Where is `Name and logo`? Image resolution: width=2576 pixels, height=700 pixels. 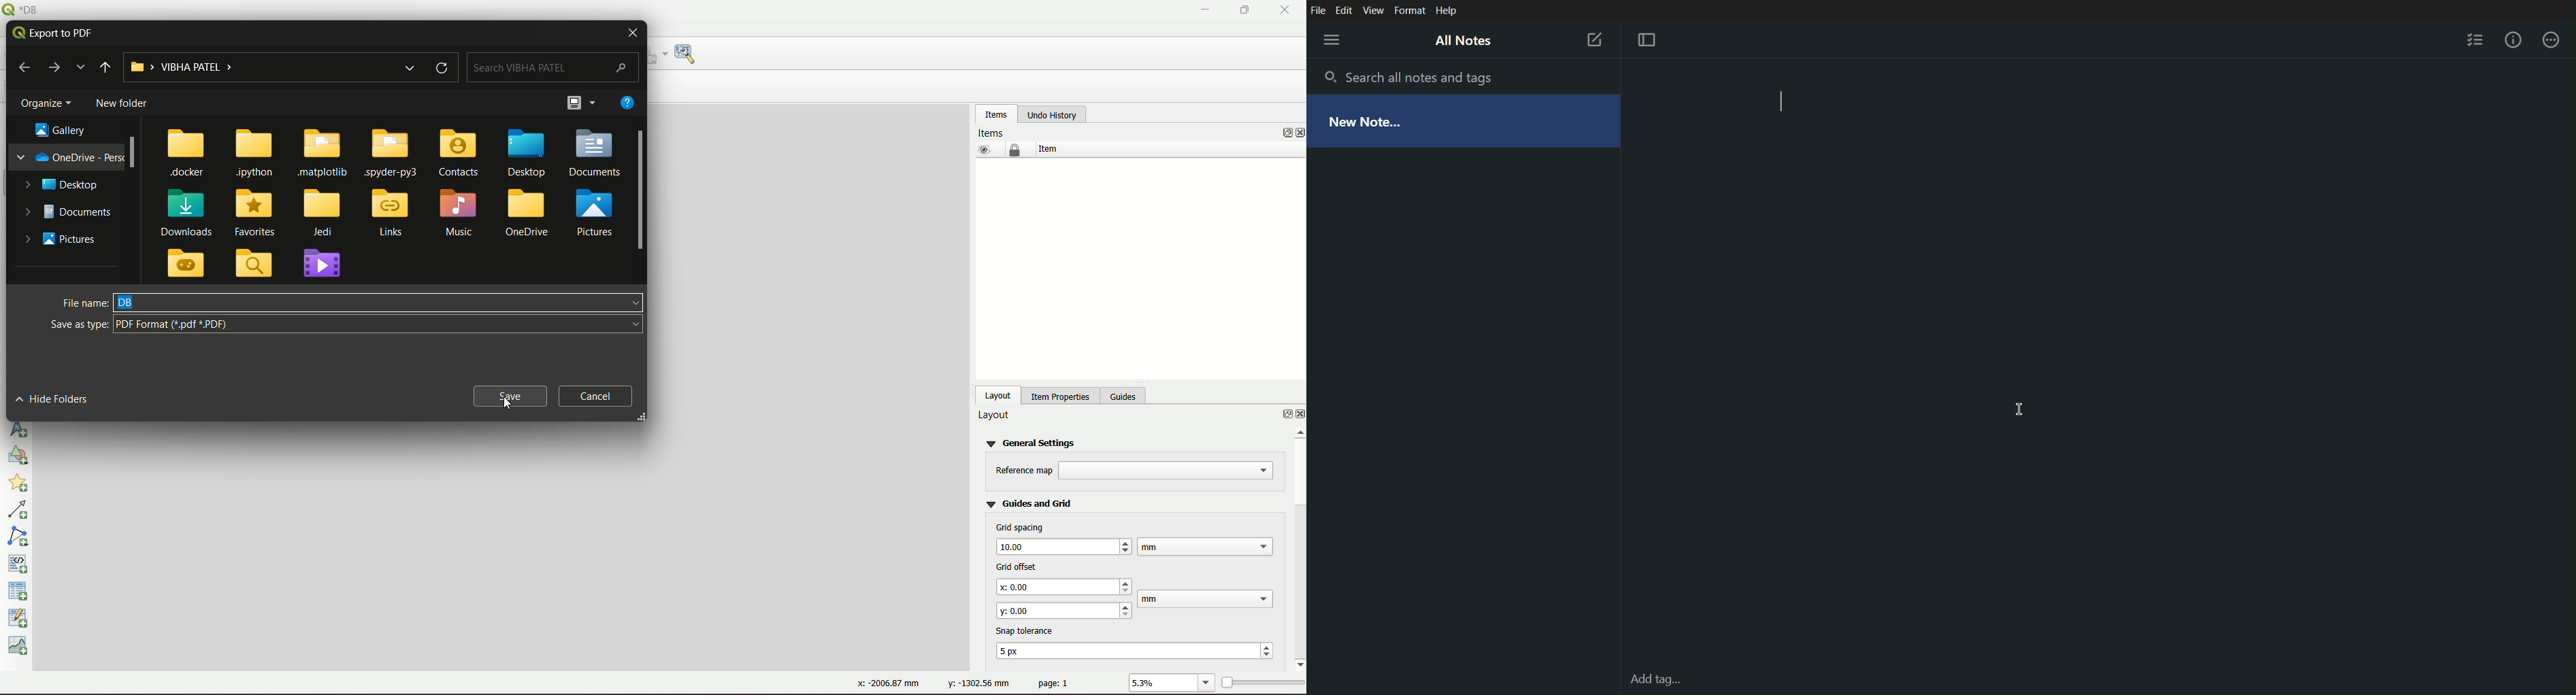
Name and logo is located at coordinates (26, 10).